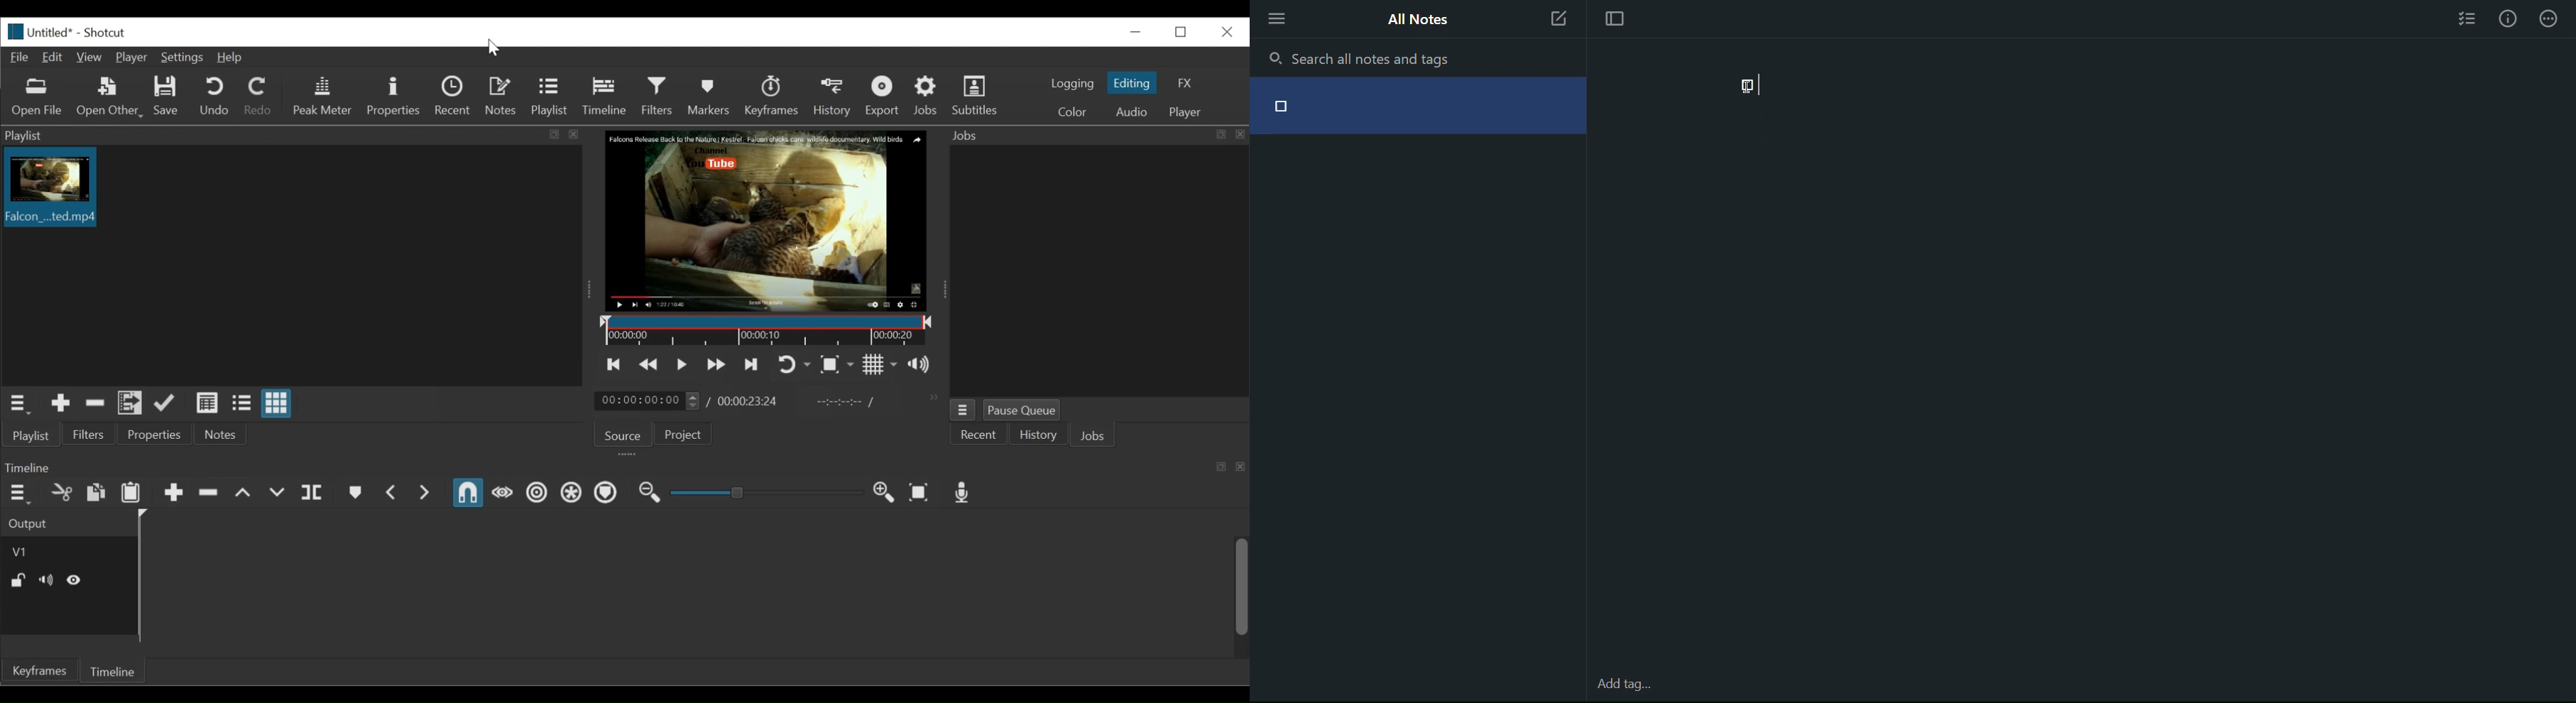  I want to click on Play quickly backward, so click(648, 363).